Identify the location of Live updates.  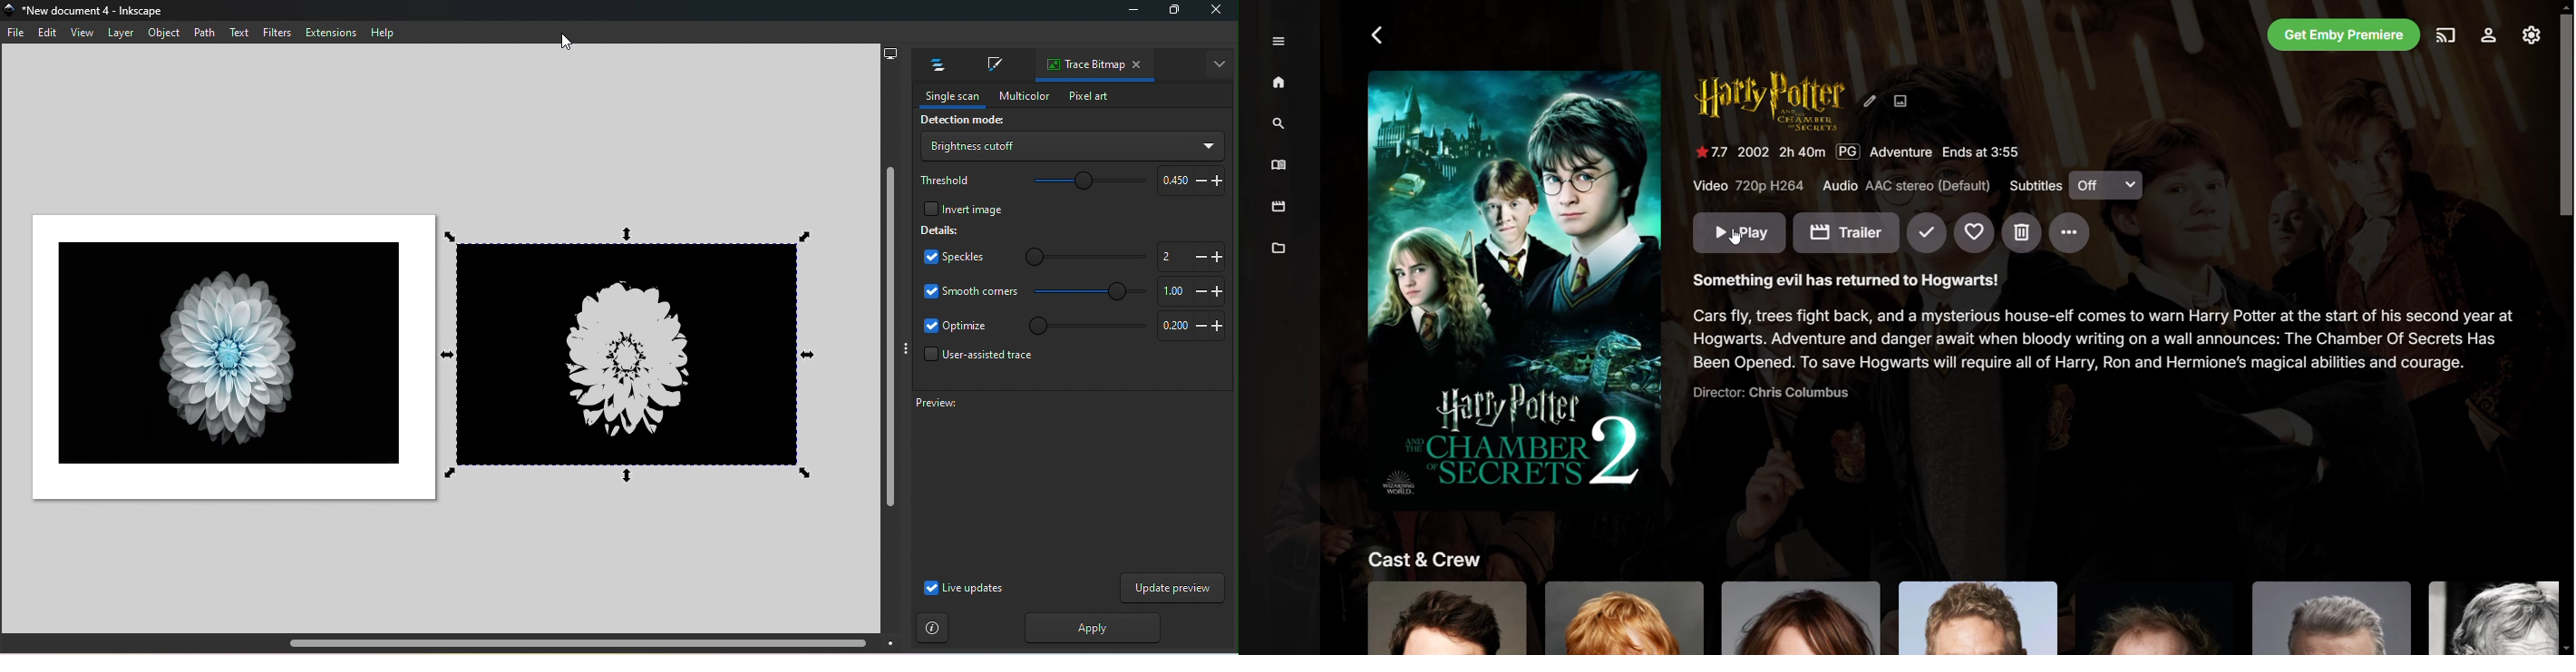
(963, 588).